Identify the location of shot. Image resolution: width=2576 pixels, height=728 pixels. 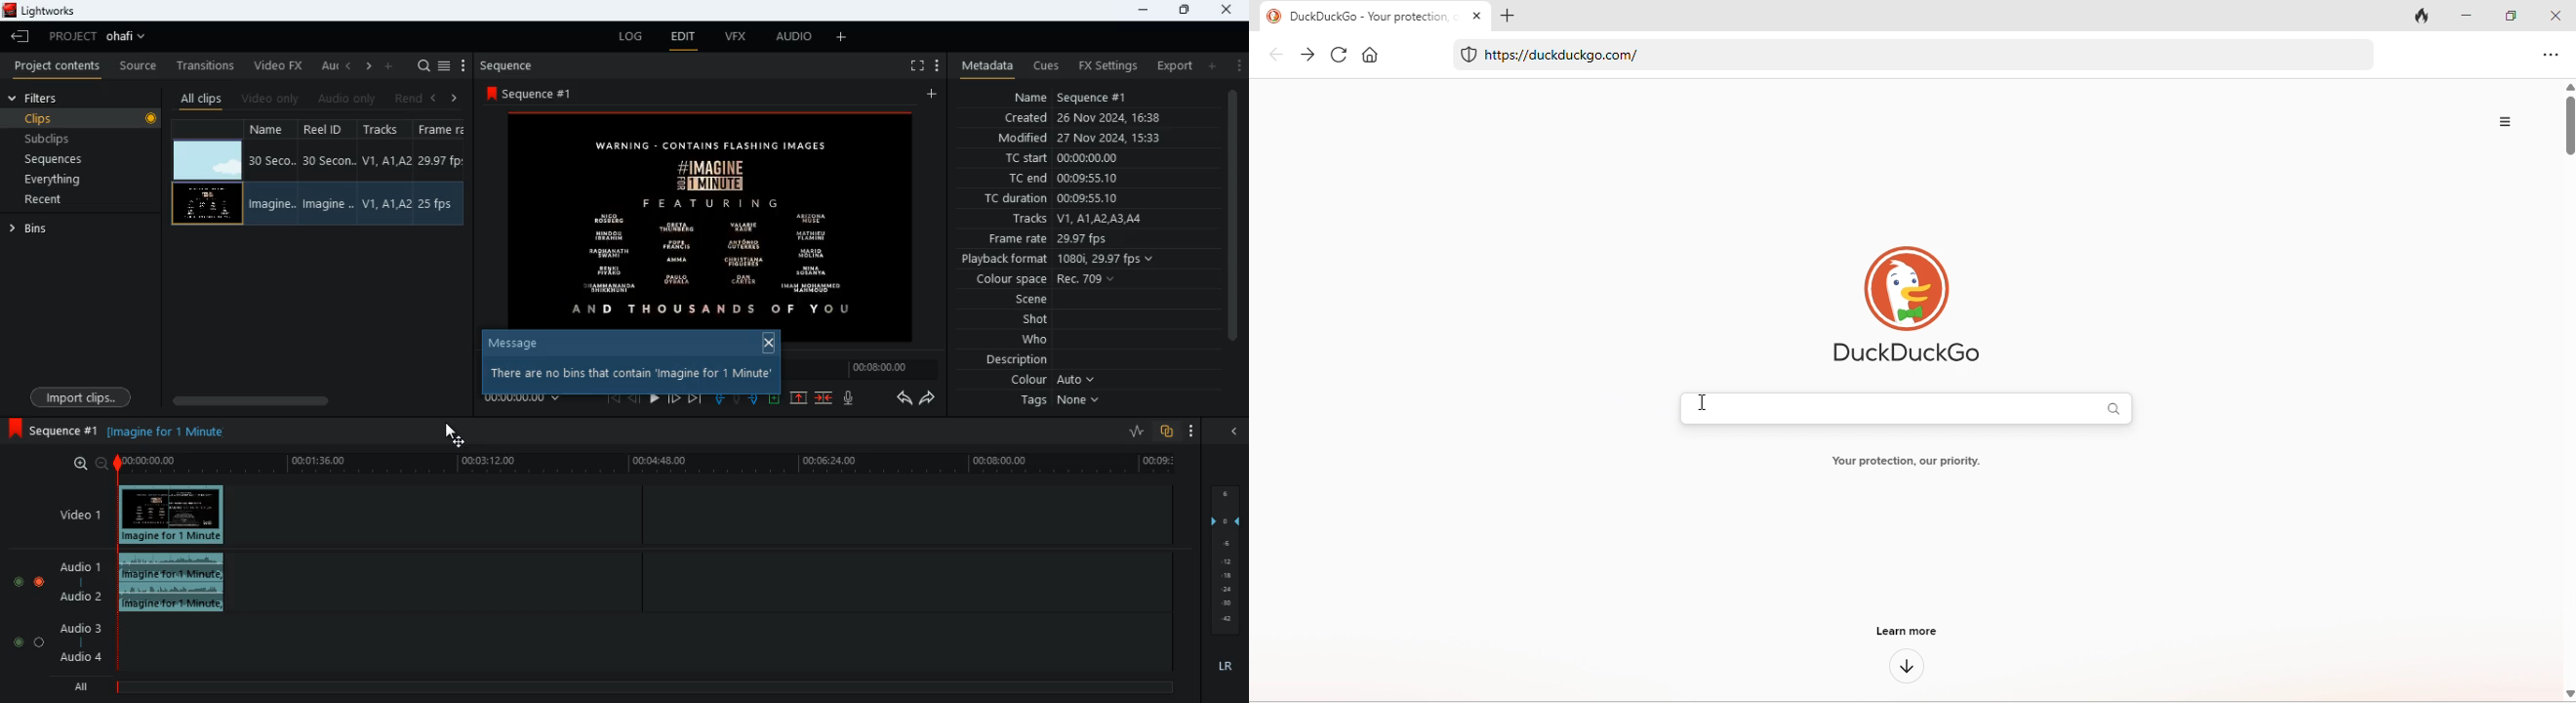
(1035, 320).